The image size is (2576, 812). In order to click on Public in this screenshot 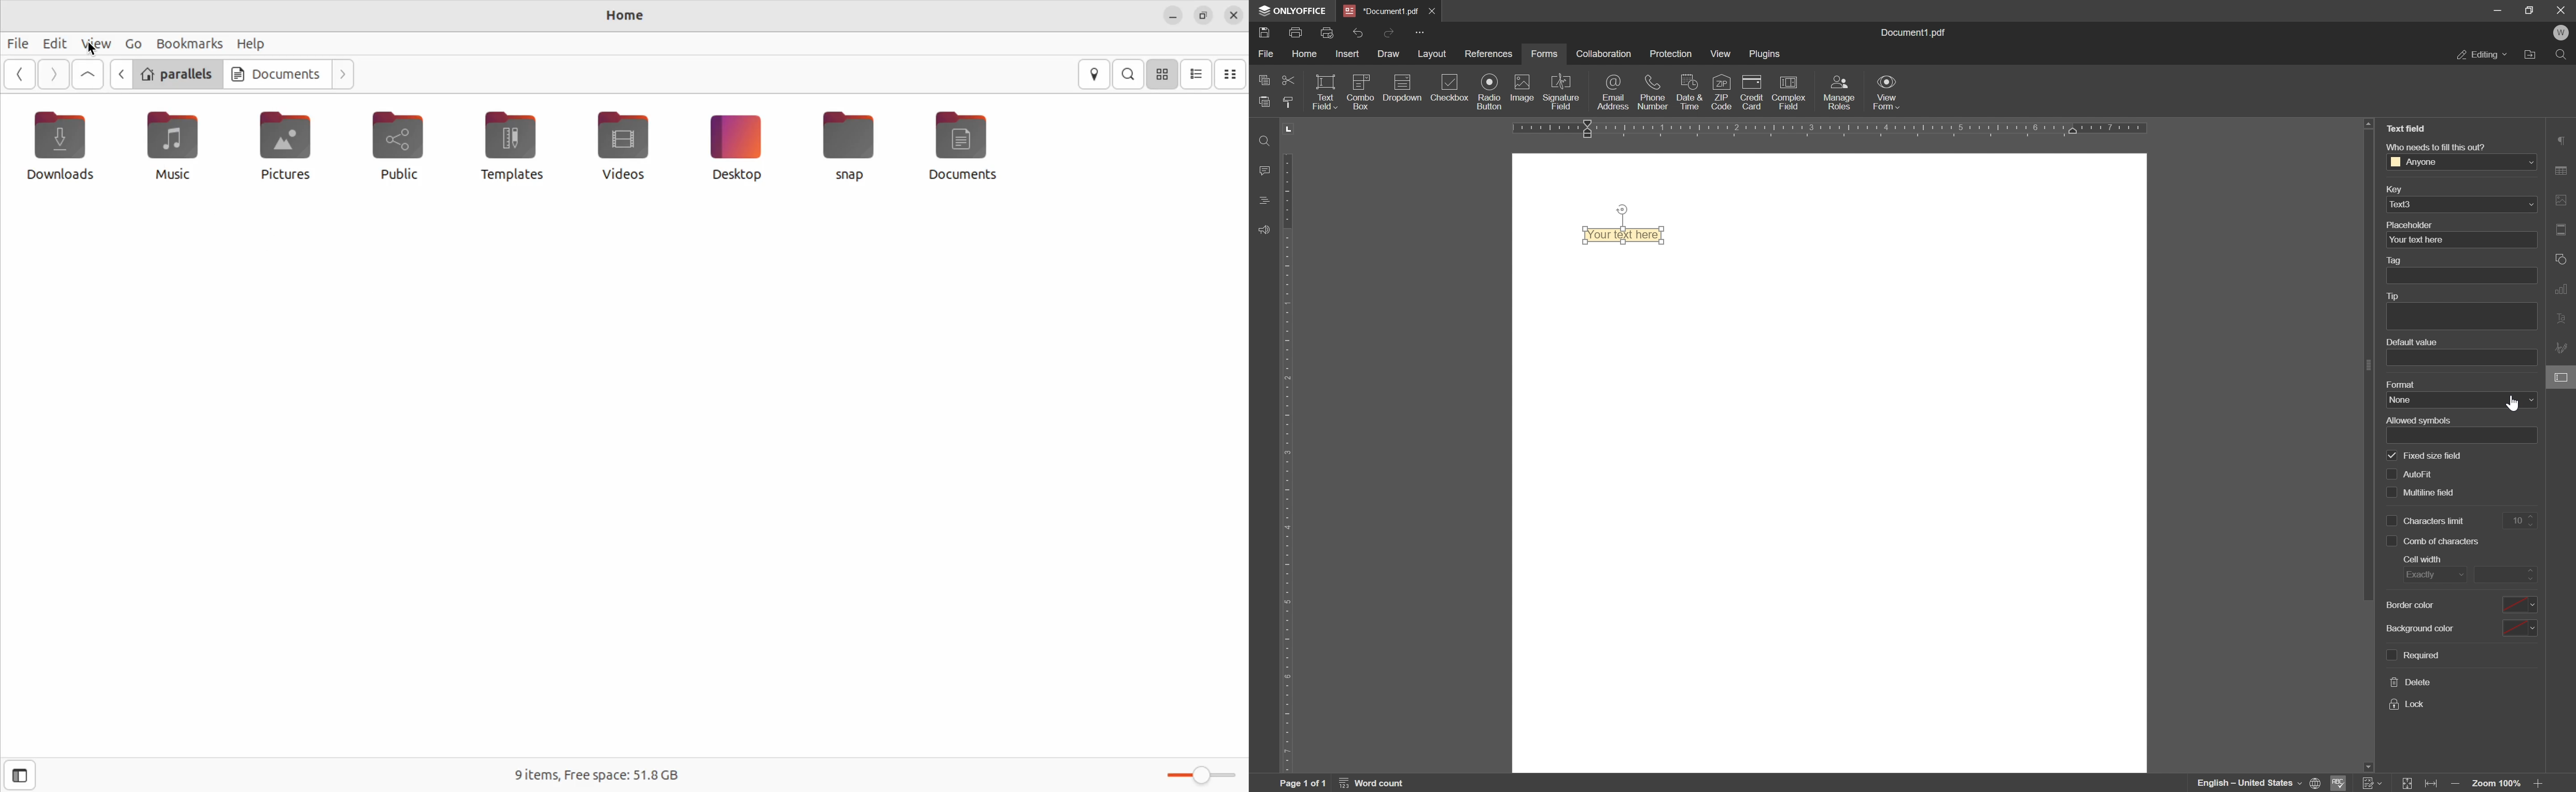, I will do `click(401, 149)`.